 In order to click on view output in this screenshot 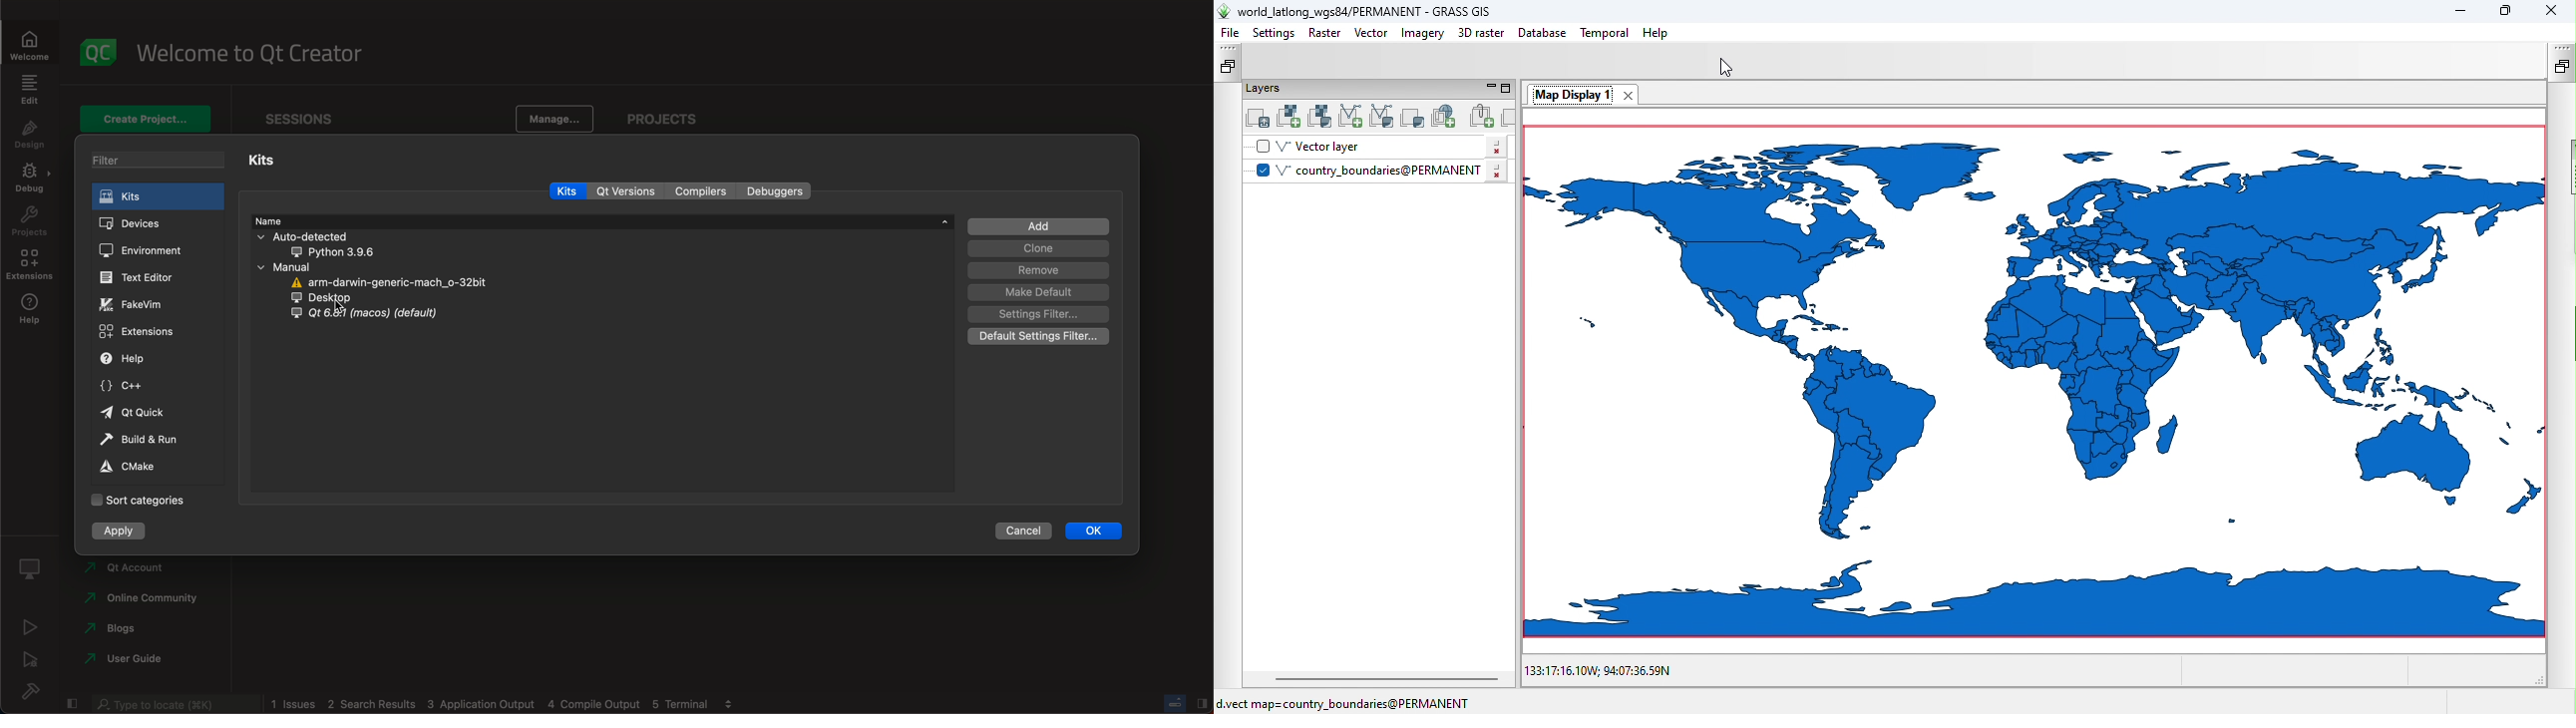, I will do `click(730, 701)`.